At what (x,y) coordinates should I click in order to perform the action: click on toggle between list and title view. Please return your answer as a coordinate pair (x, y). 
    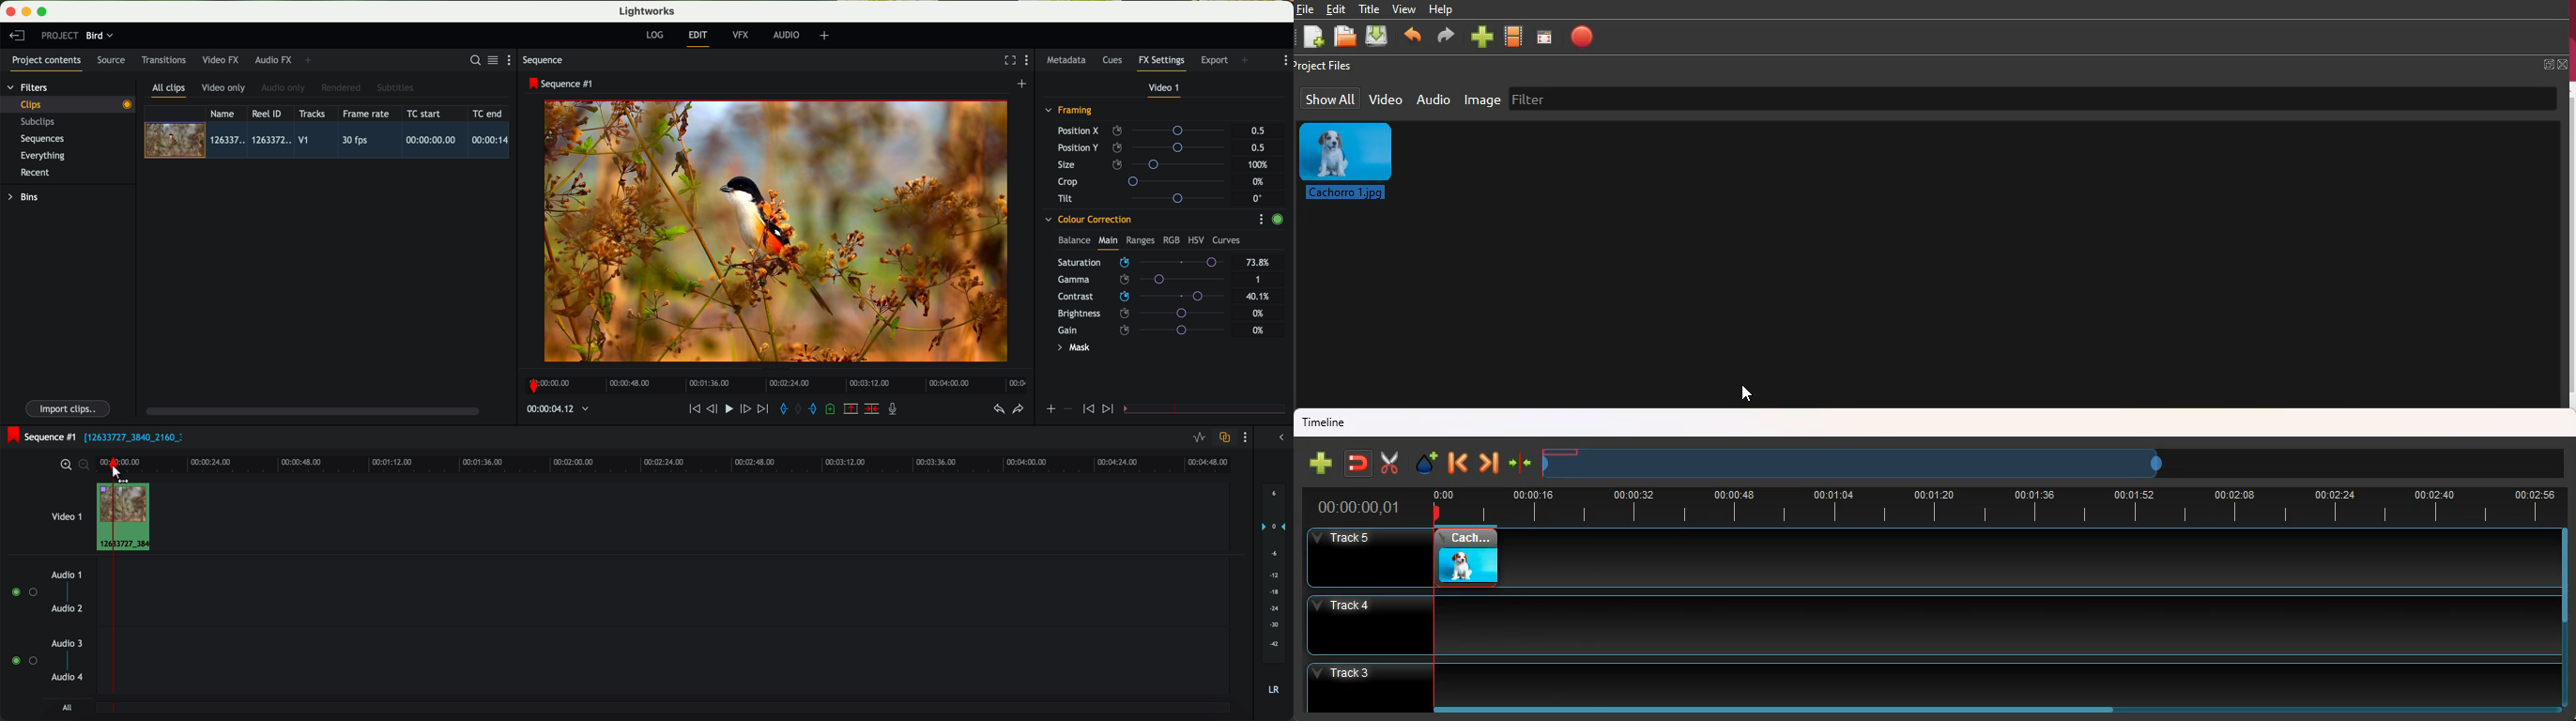
    Looking at the image, I should click on (492, 60).